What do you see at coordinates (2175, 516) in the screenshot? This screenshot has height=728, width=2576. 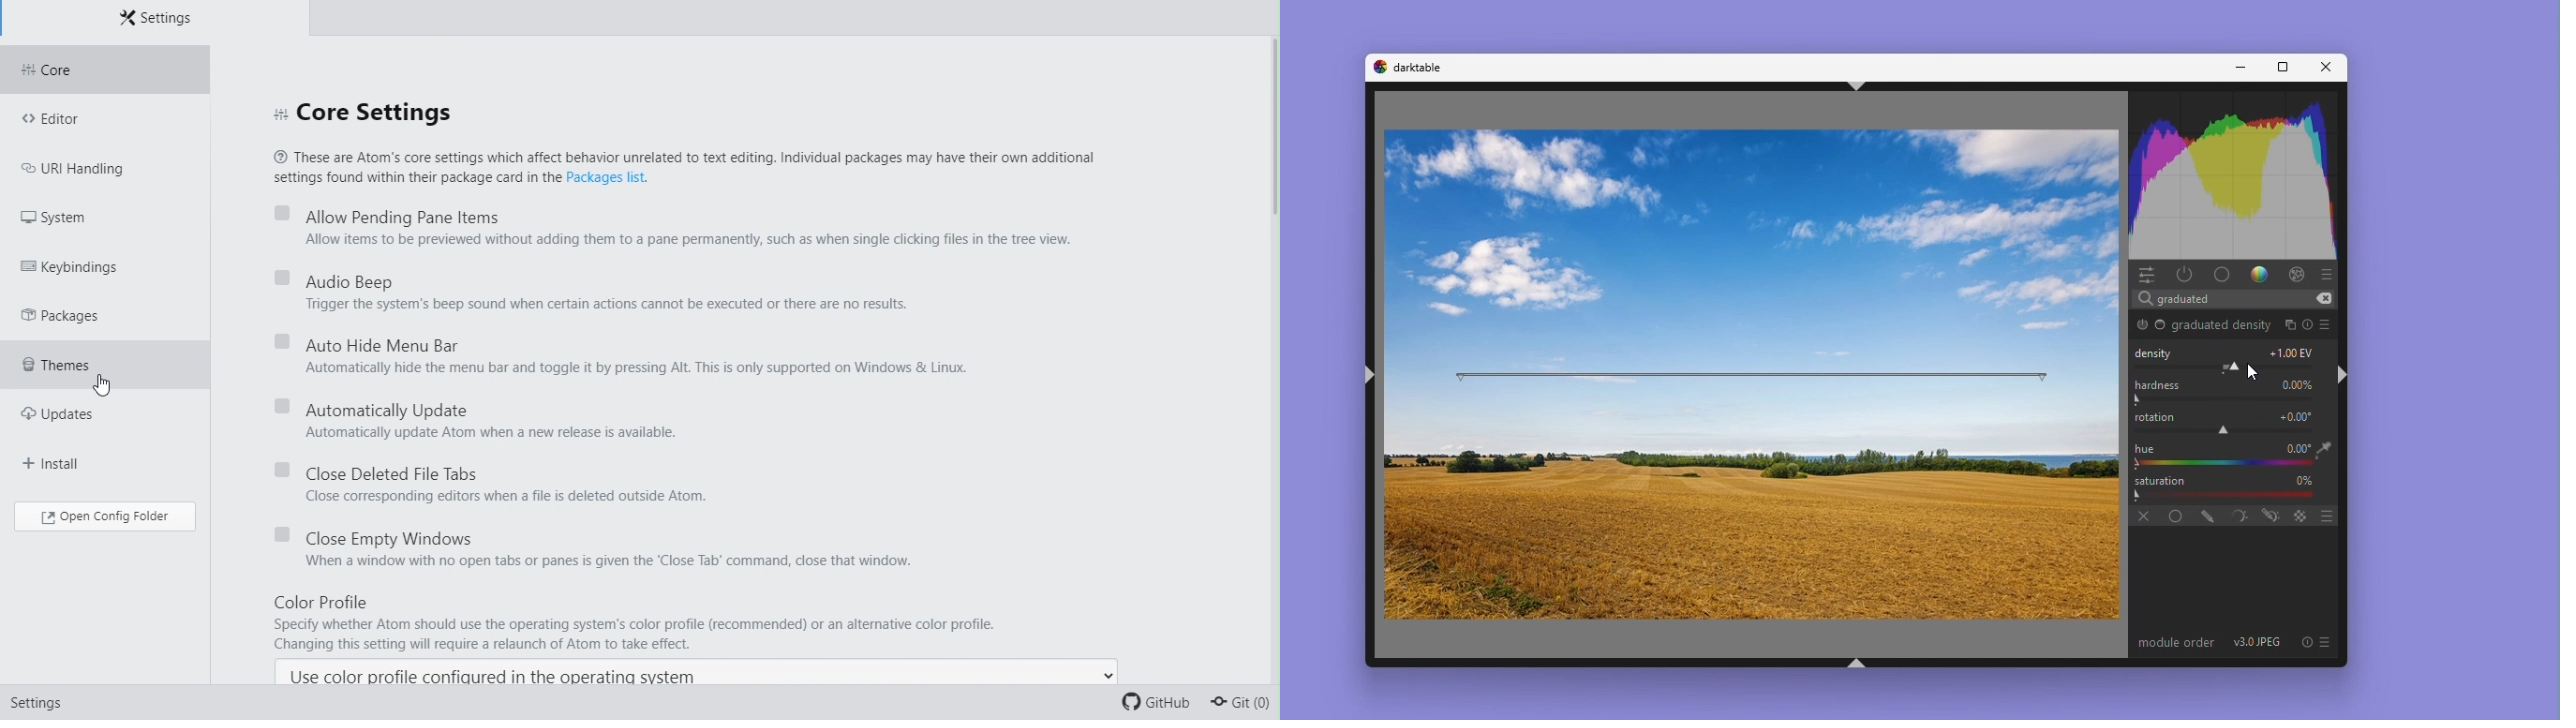 I see `Uniformly` at bounding box center [2175, 516].